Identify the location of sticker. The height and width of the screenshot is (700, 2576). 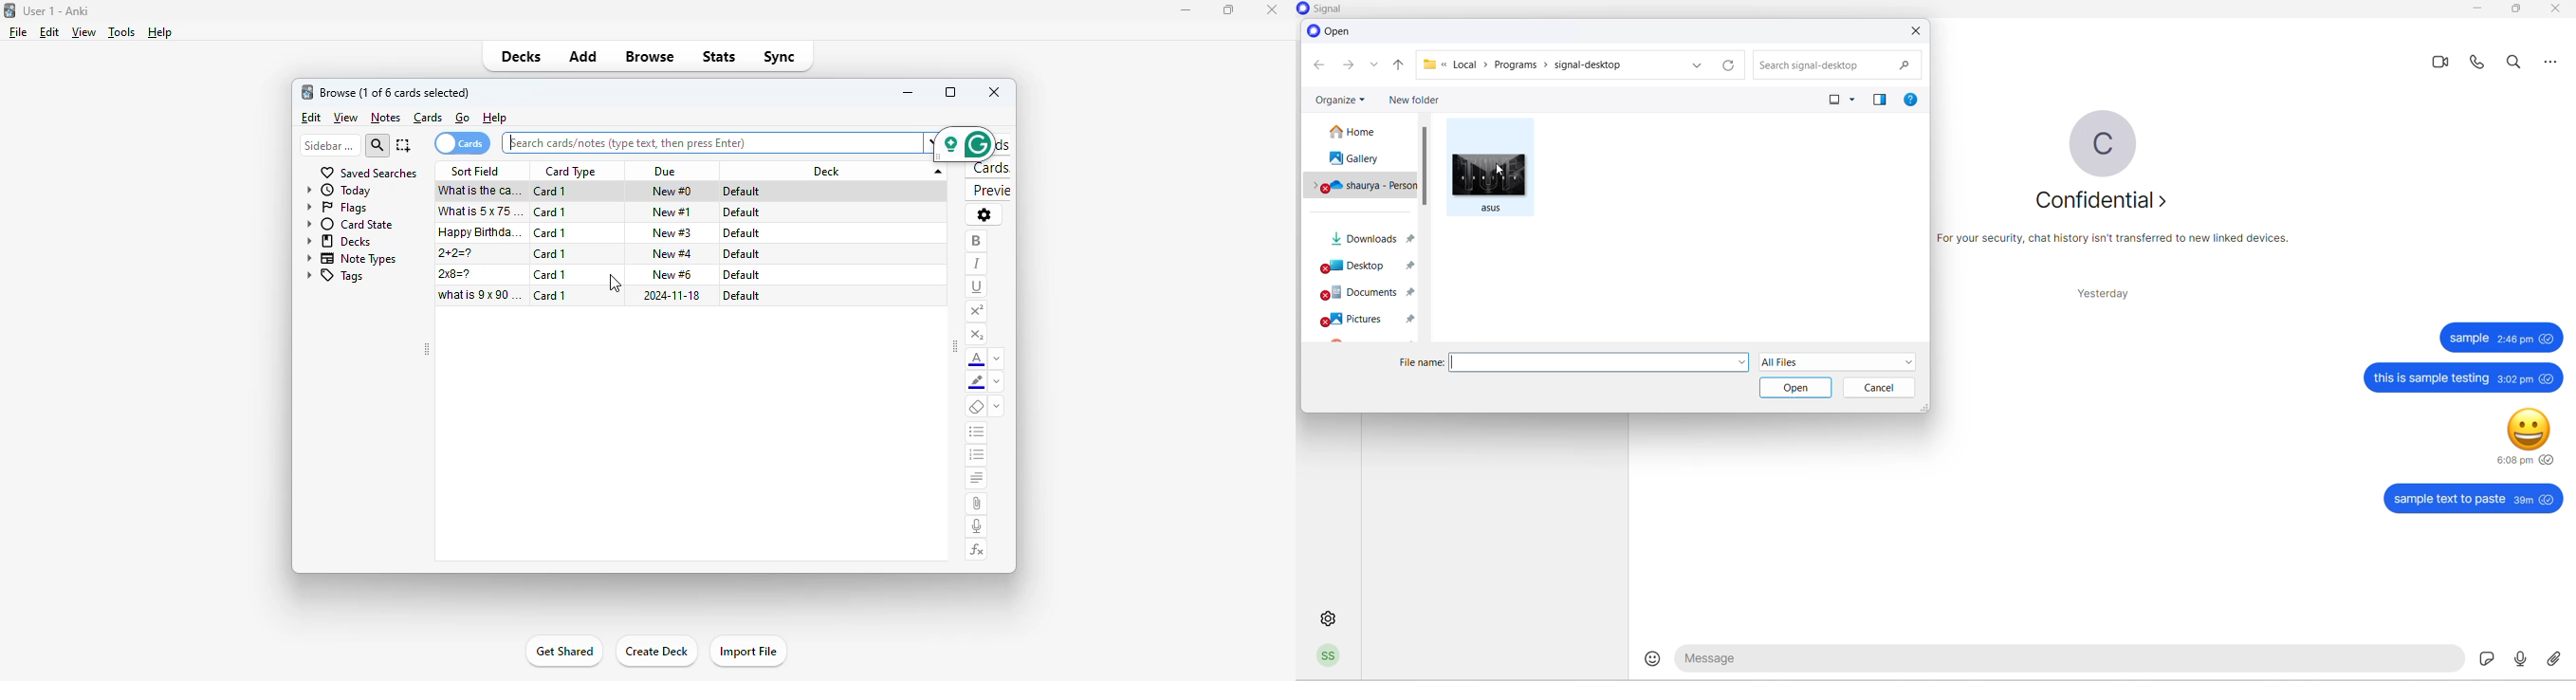
(2481, 658).